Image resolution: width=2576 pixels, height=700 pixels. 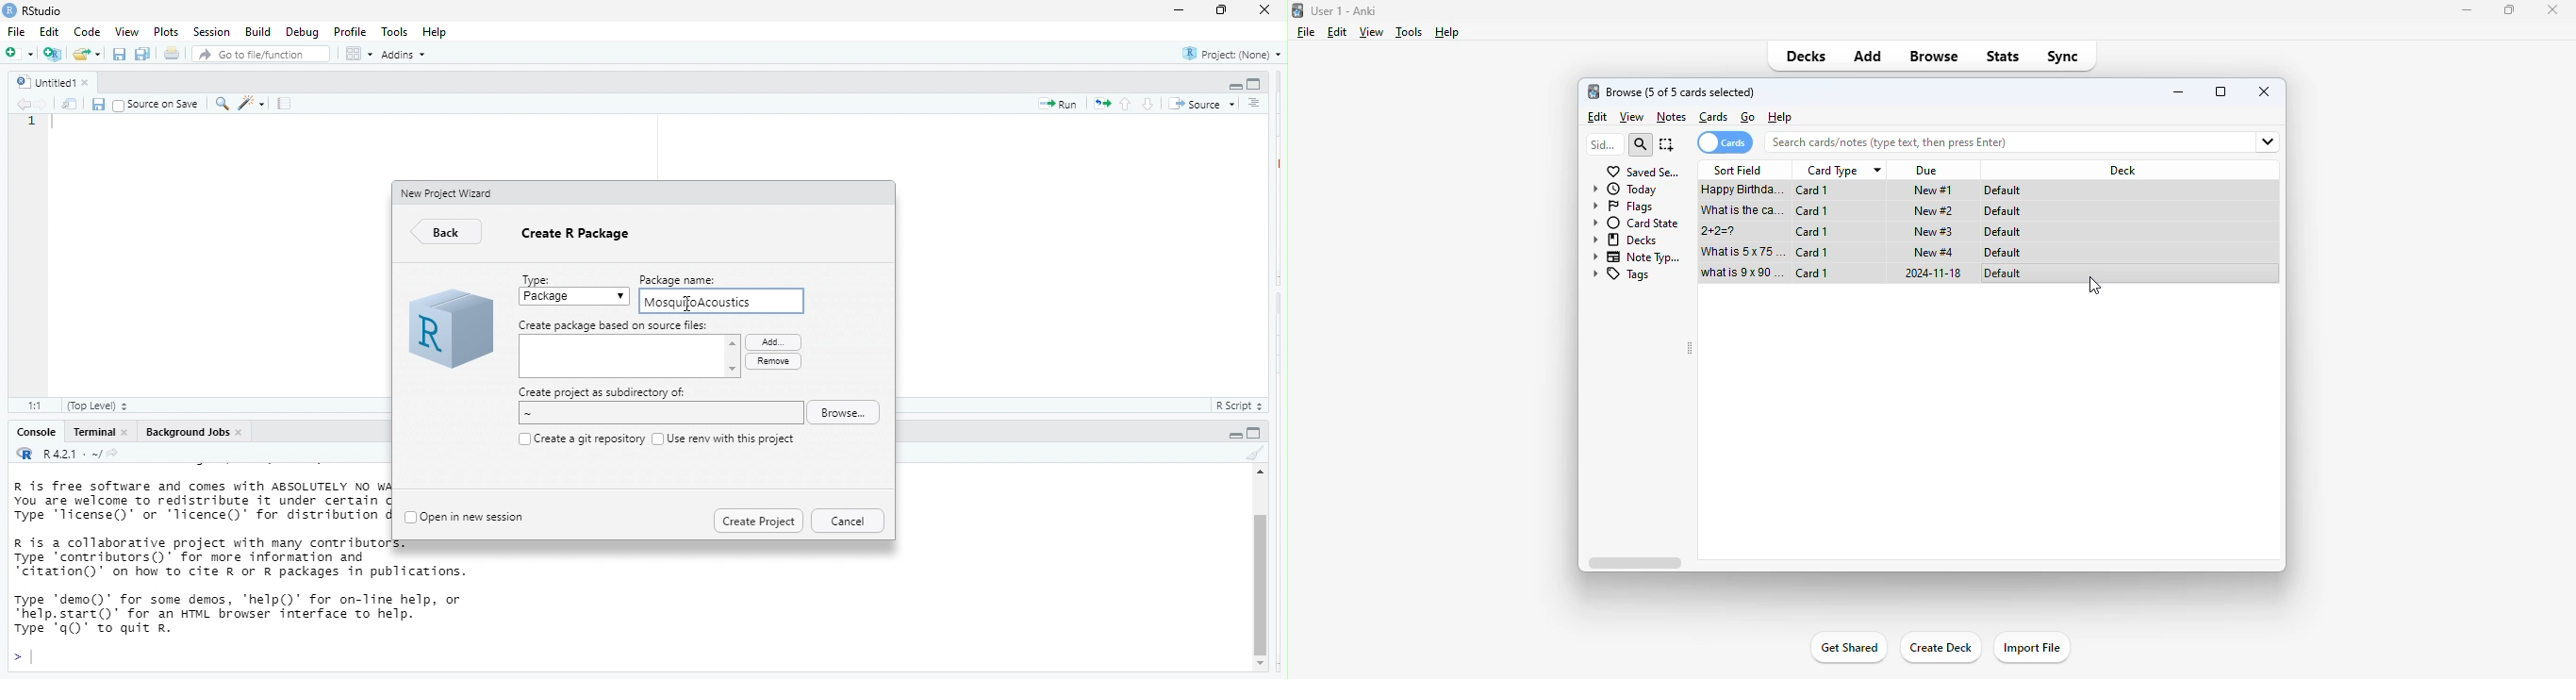 What do you see at coordinates (2004, 56) in the screenshot?
I see `stats` at bounding box center [2004, 56].